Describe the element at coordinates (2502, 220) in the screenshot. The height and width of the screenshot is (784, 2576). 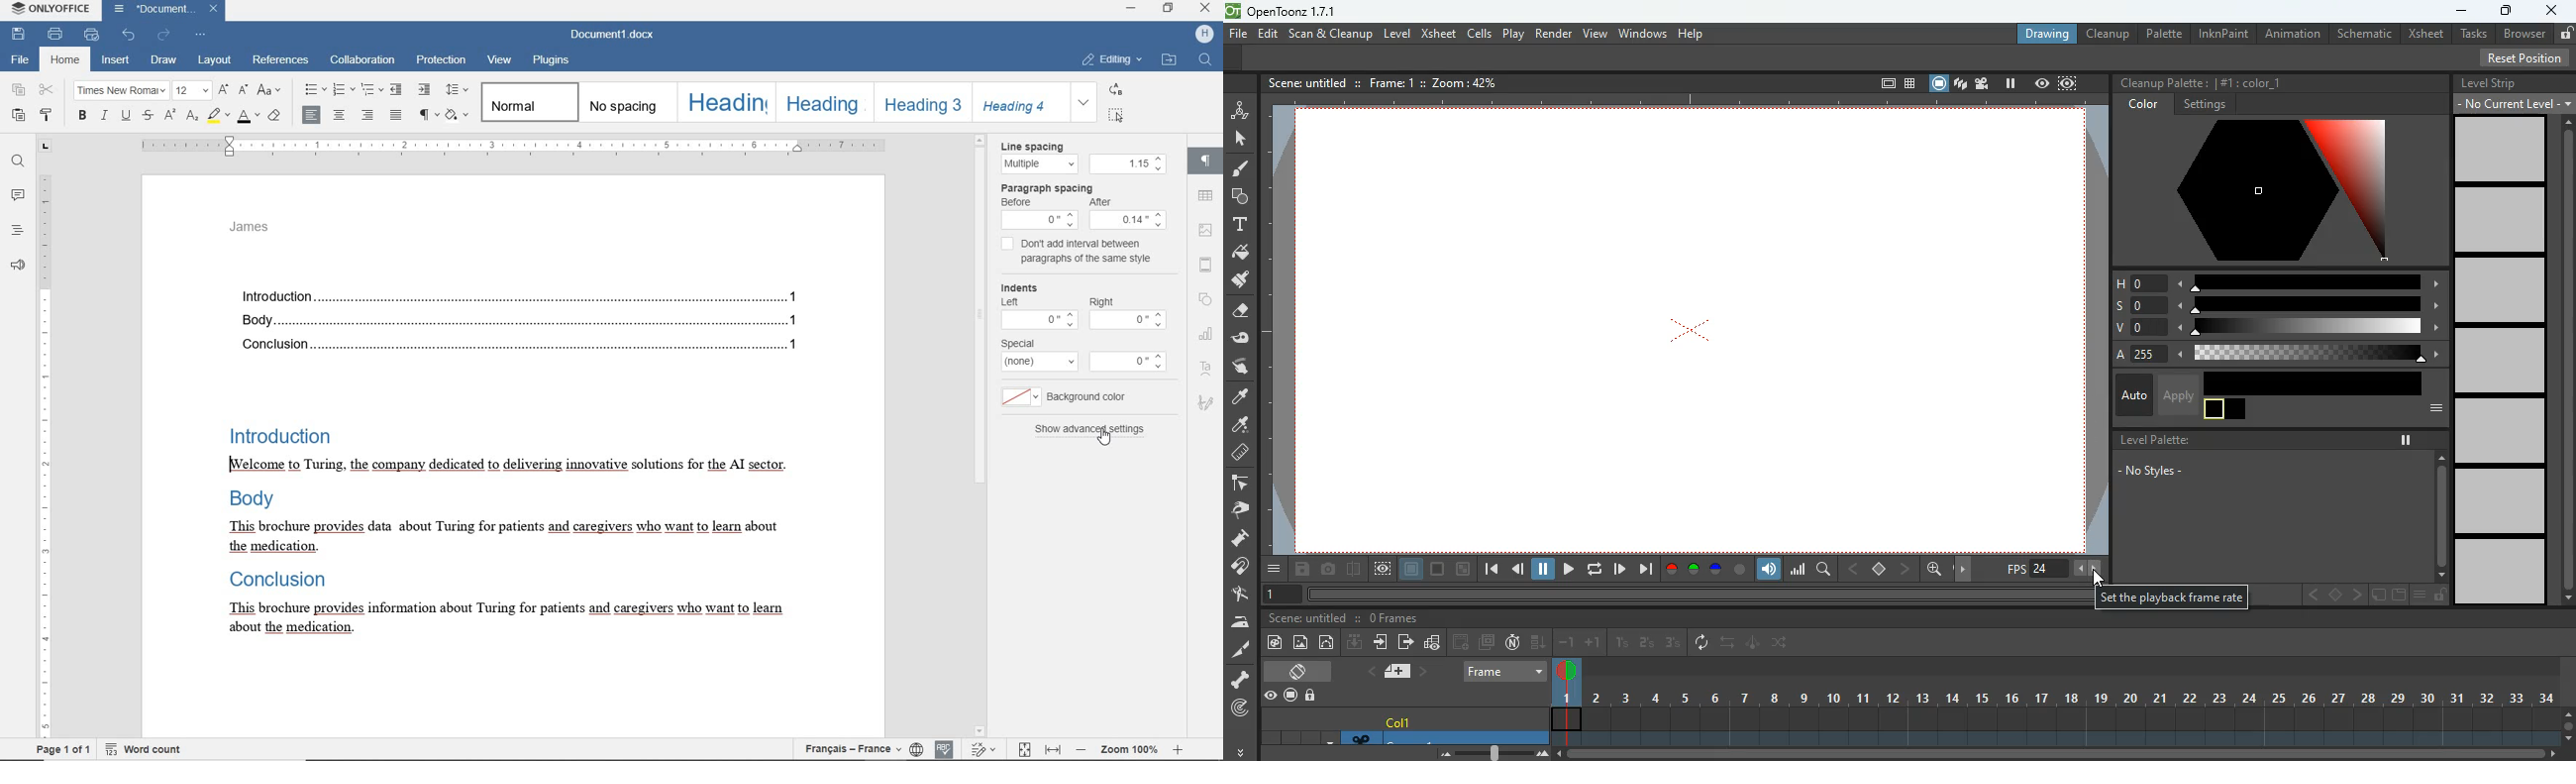
I see `level` at that location.